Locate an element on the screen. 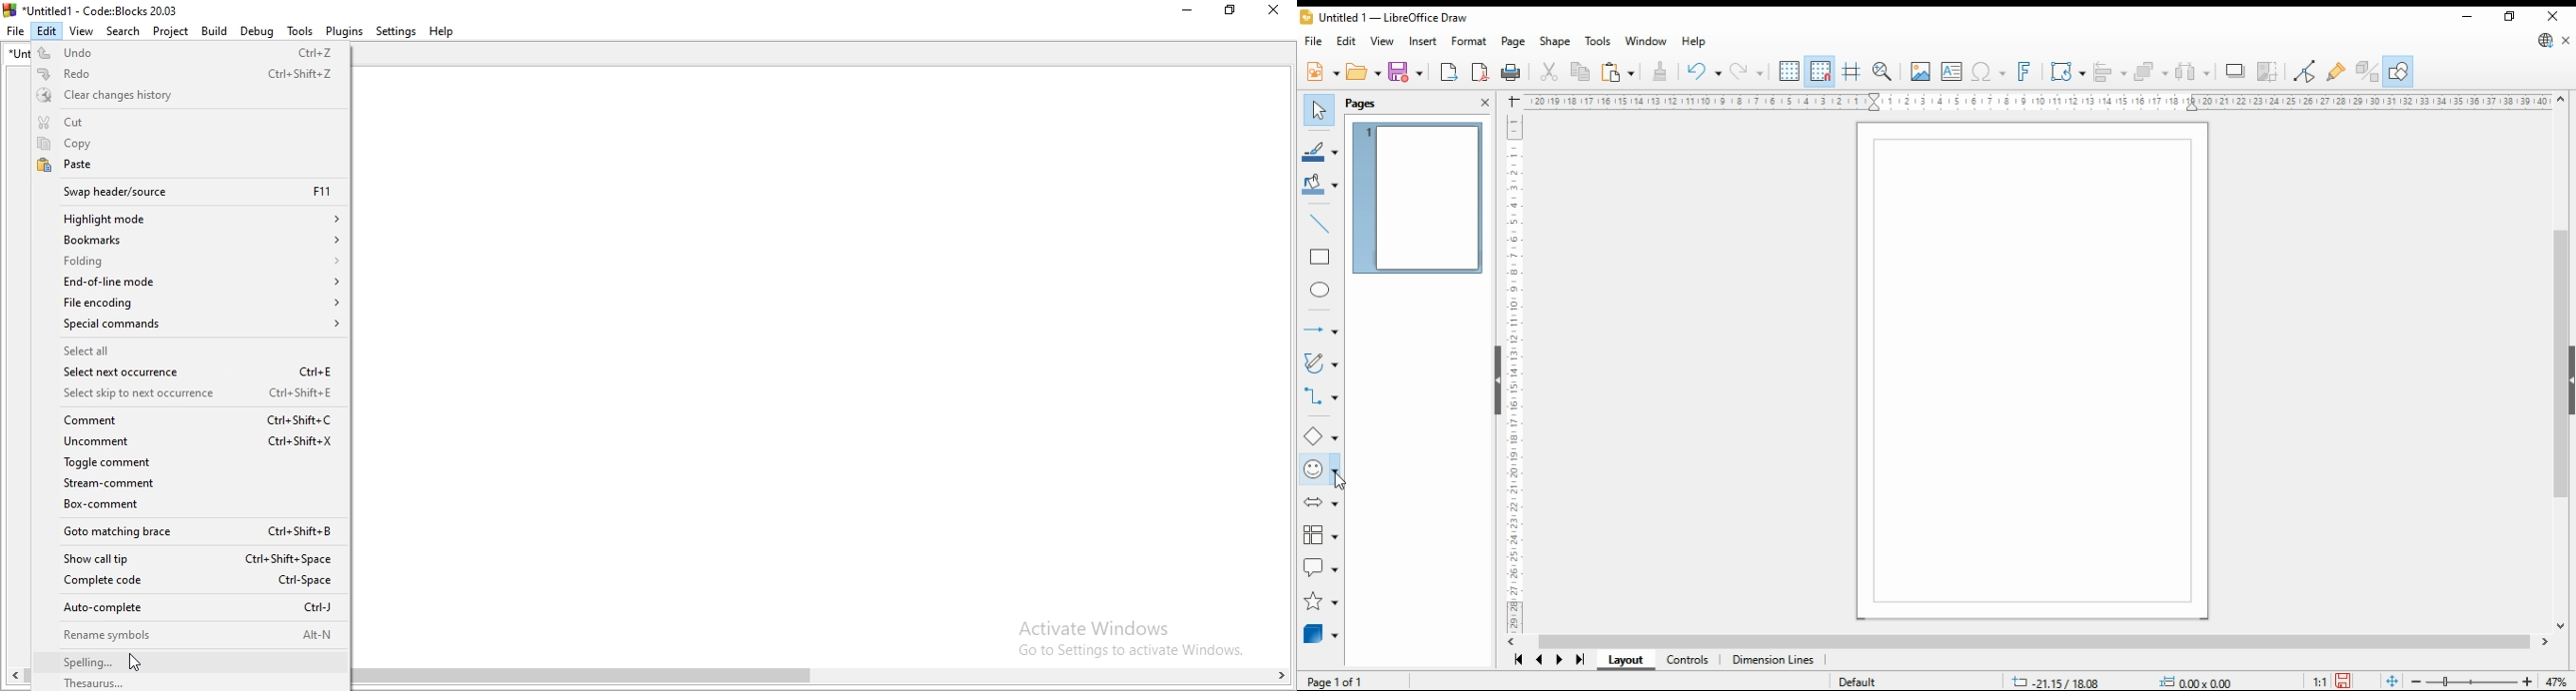 The width and height of the screenshot is (2576, 700). cut is located at coordinates (1549, 72).